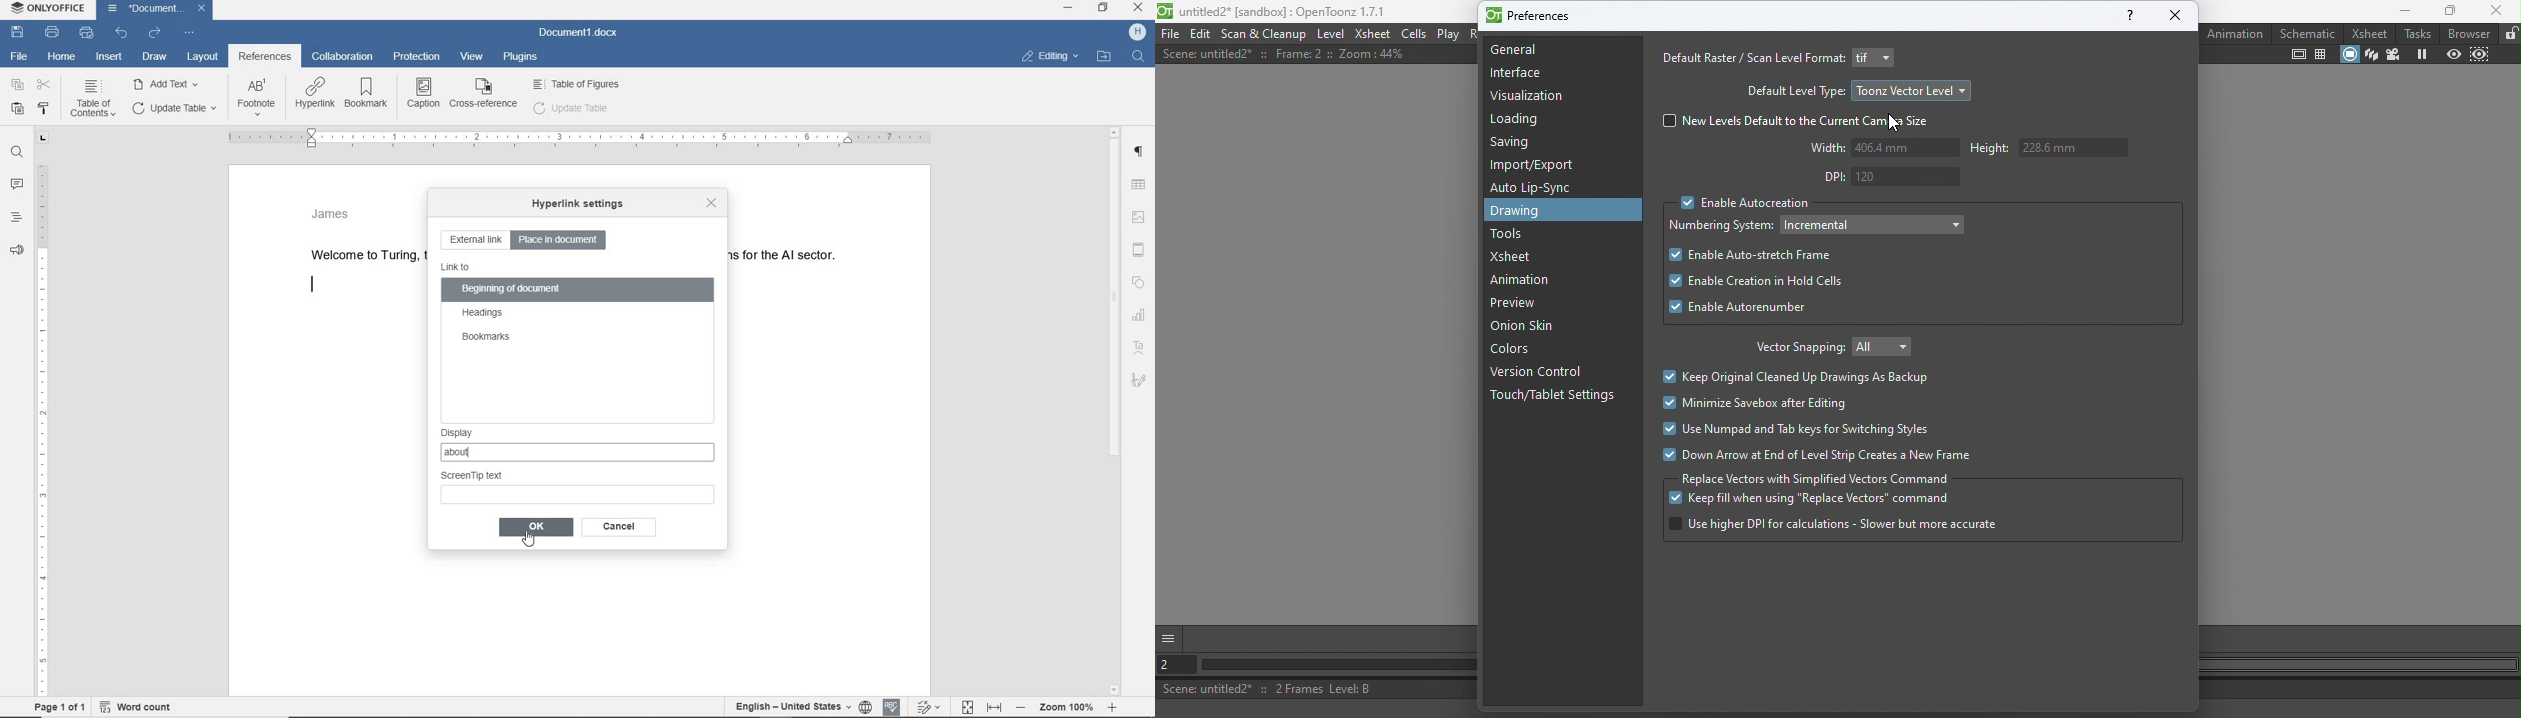 Image resolution: width=2548 pixels, height=728 pixels. What do you see at coordinates (96, 99) in the screenshot?
I see `TABLE OF CONTENTS` at bounding box center [96, 99].